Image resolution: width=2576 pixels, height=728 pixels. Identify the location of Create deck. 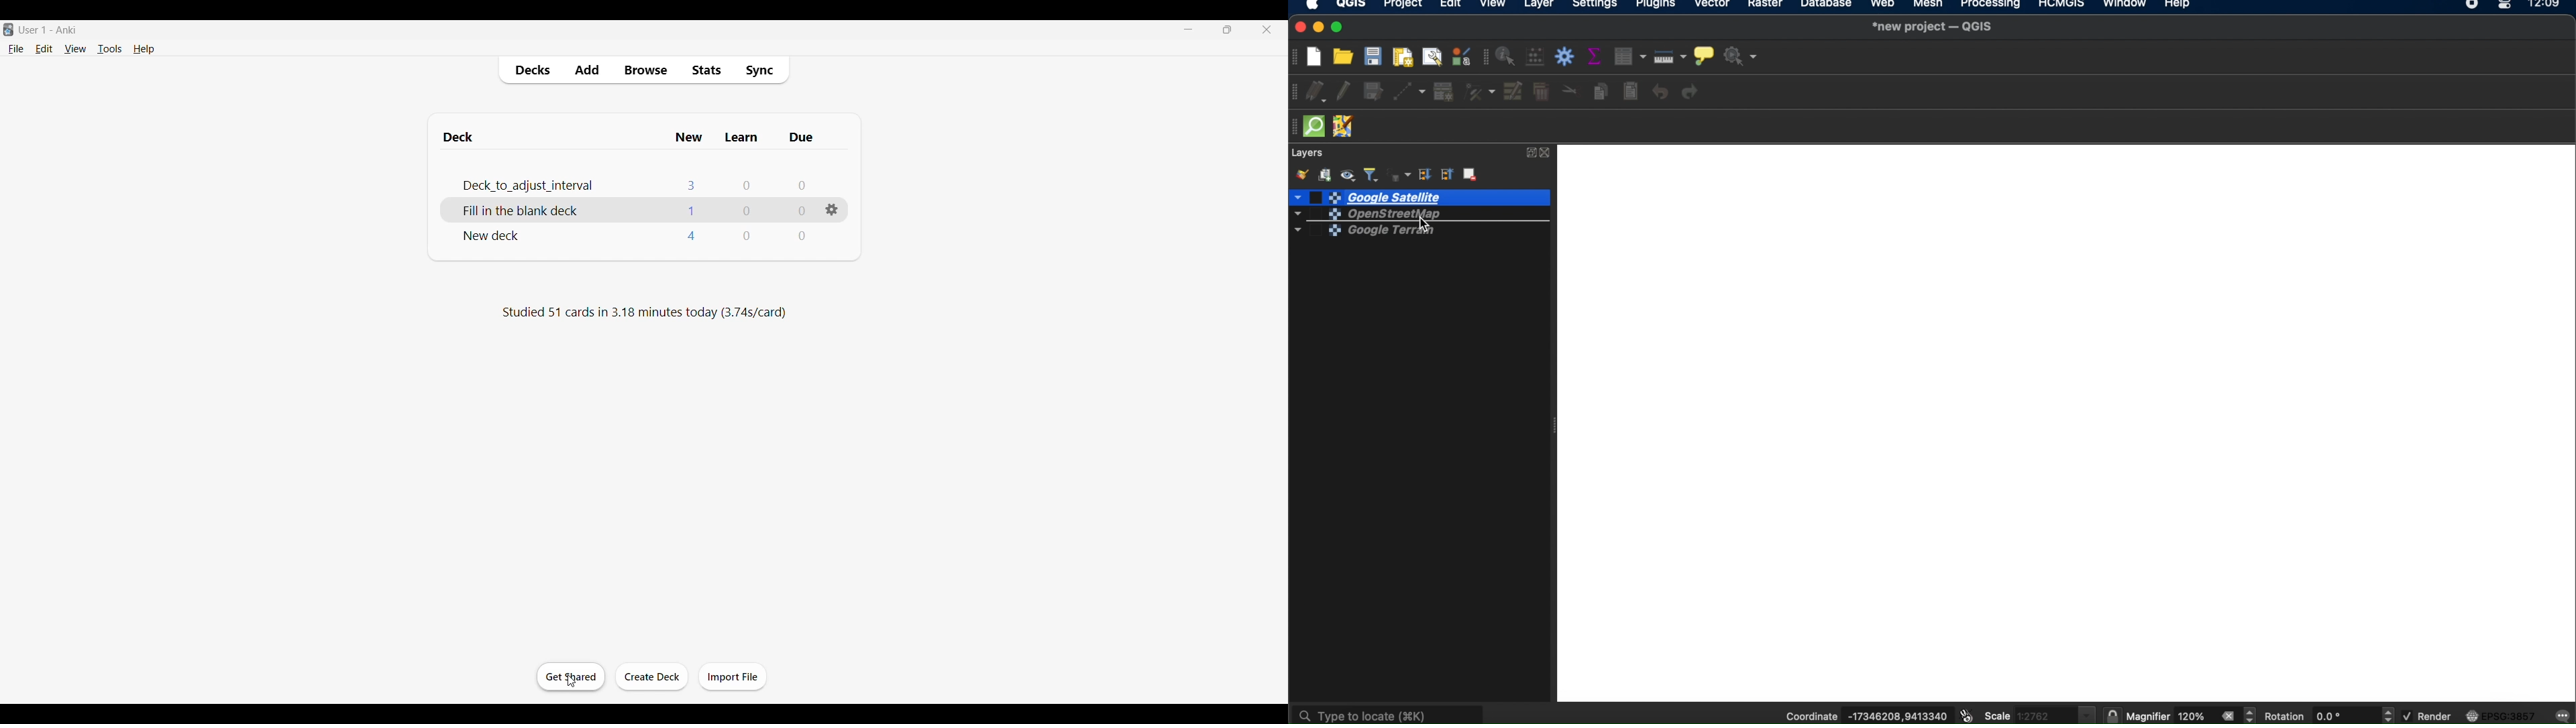
(652, 677).